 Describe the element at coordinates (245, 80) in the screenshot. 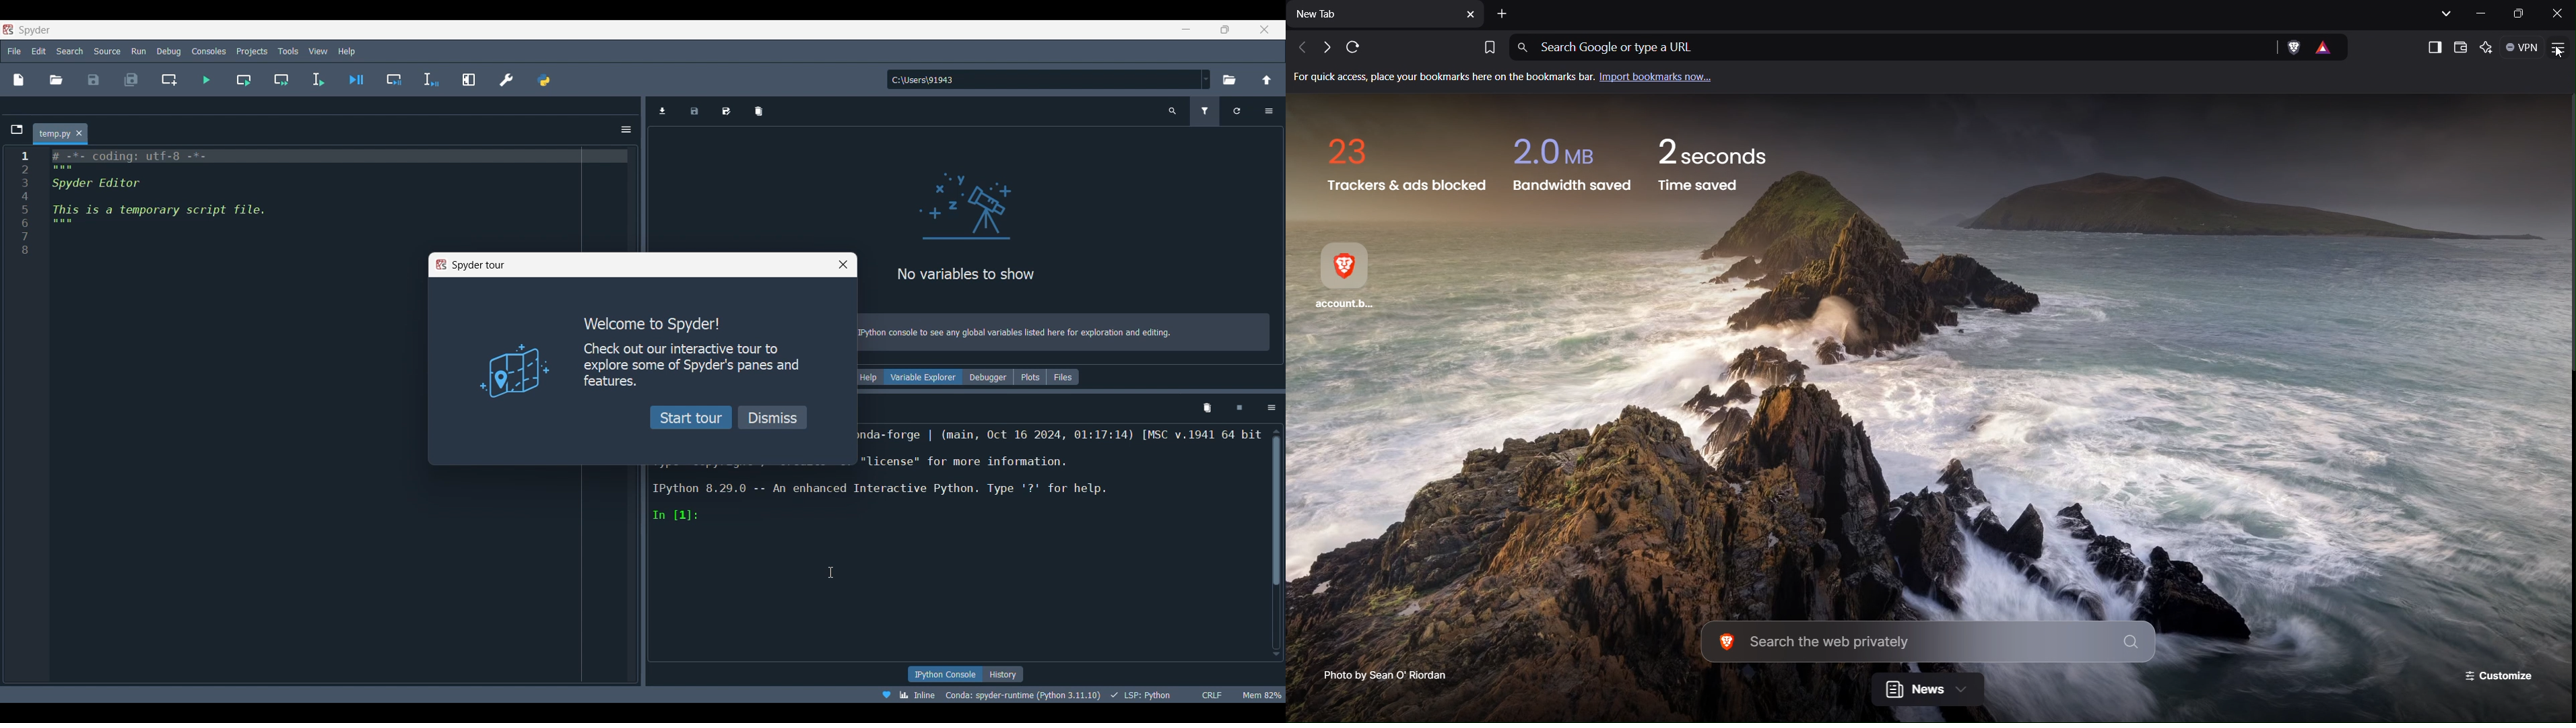

I see `Run current cell` at that location.